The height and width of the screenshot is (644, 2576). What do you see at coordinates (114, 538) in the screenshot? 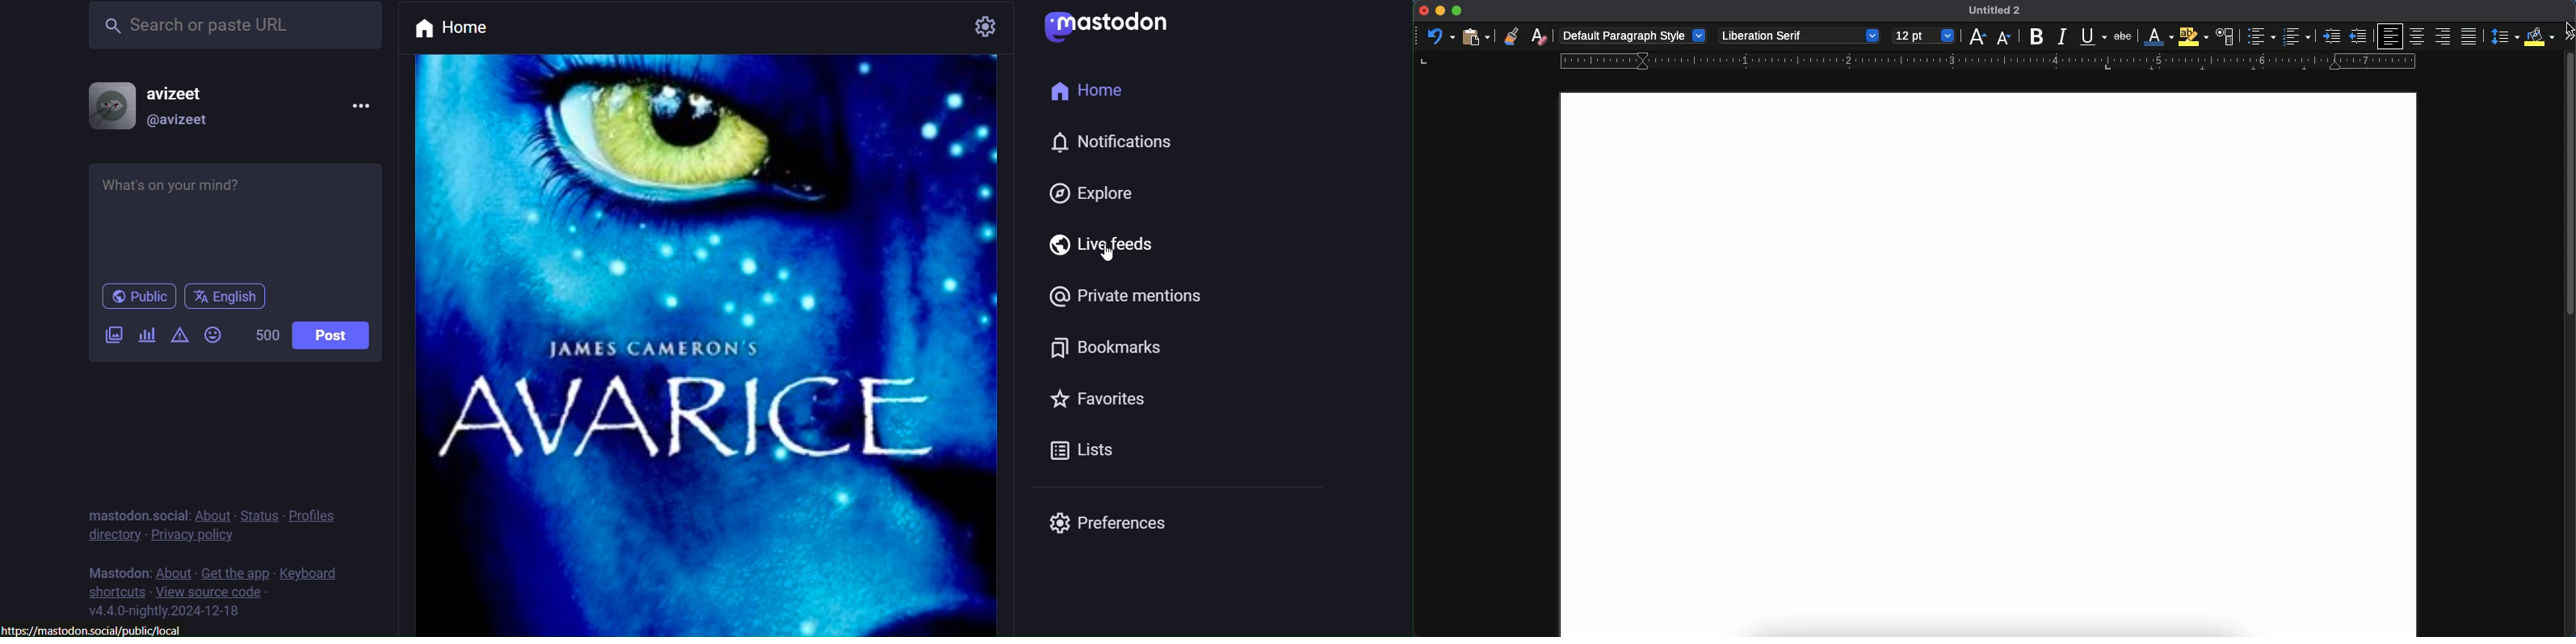
I see `directory` at bounding box center [114, 538].